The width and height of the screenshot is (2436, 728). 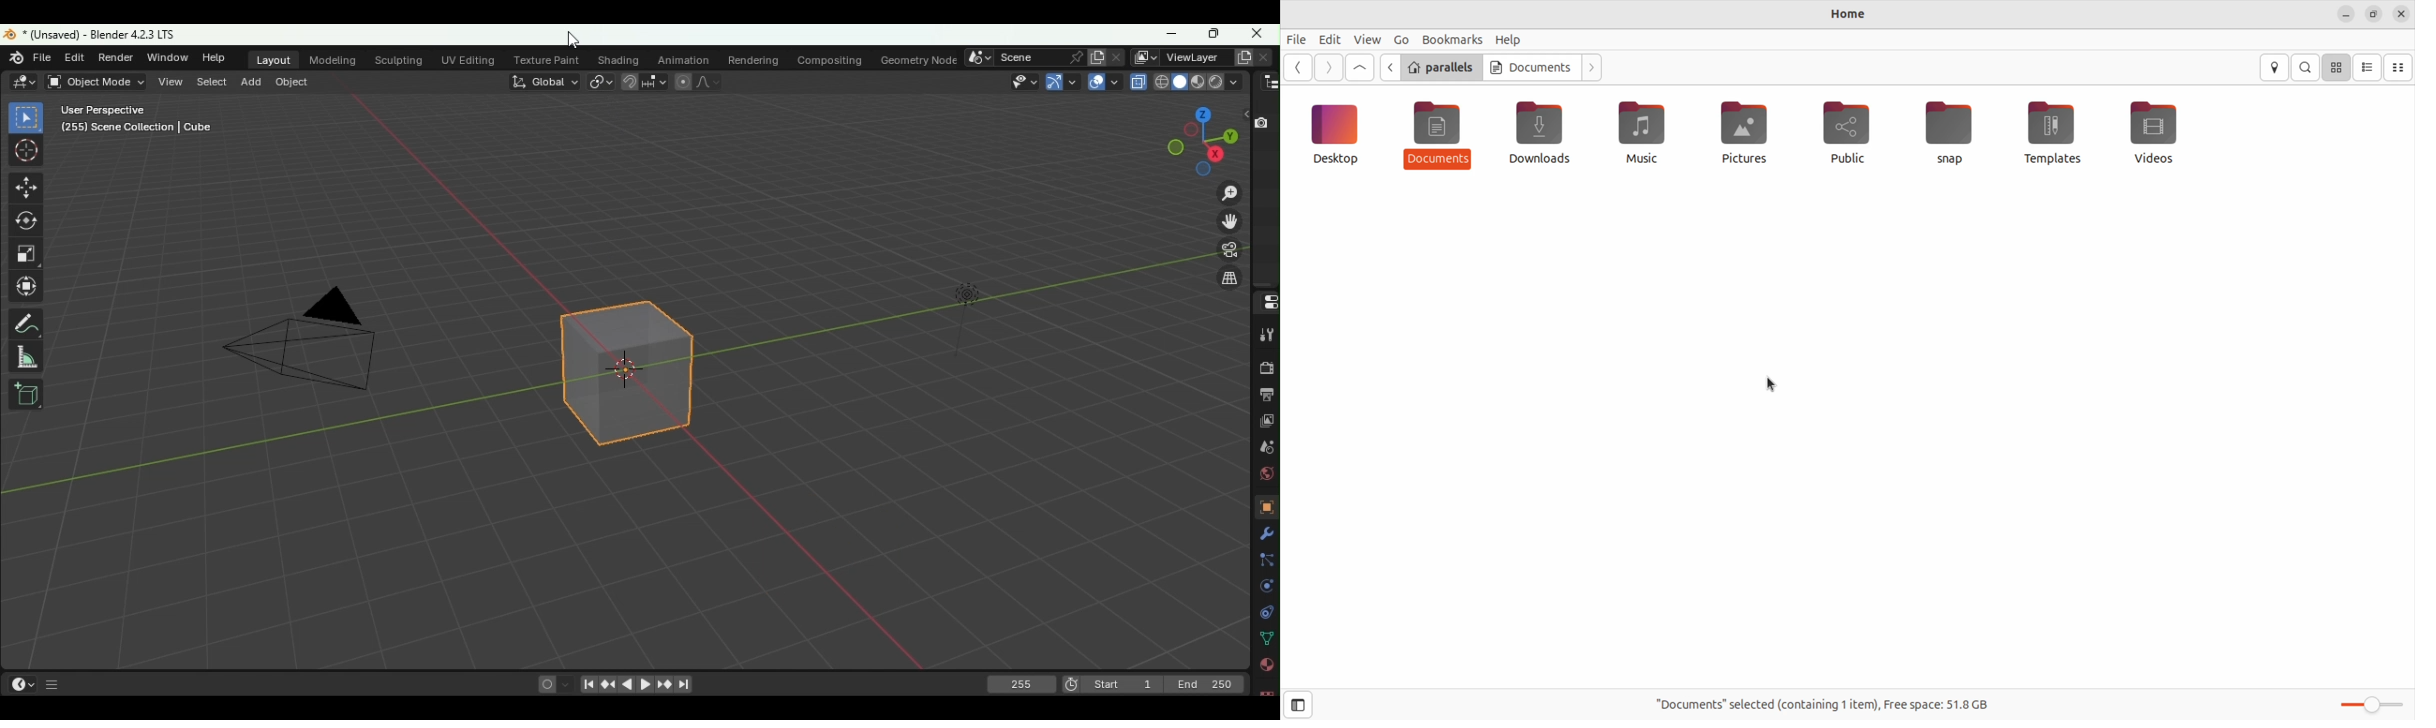 What do you see at coordinates (1198, 82) in the screenshot?
I see `Viewport shading: Material preview` at bounding box center [1198, 82].